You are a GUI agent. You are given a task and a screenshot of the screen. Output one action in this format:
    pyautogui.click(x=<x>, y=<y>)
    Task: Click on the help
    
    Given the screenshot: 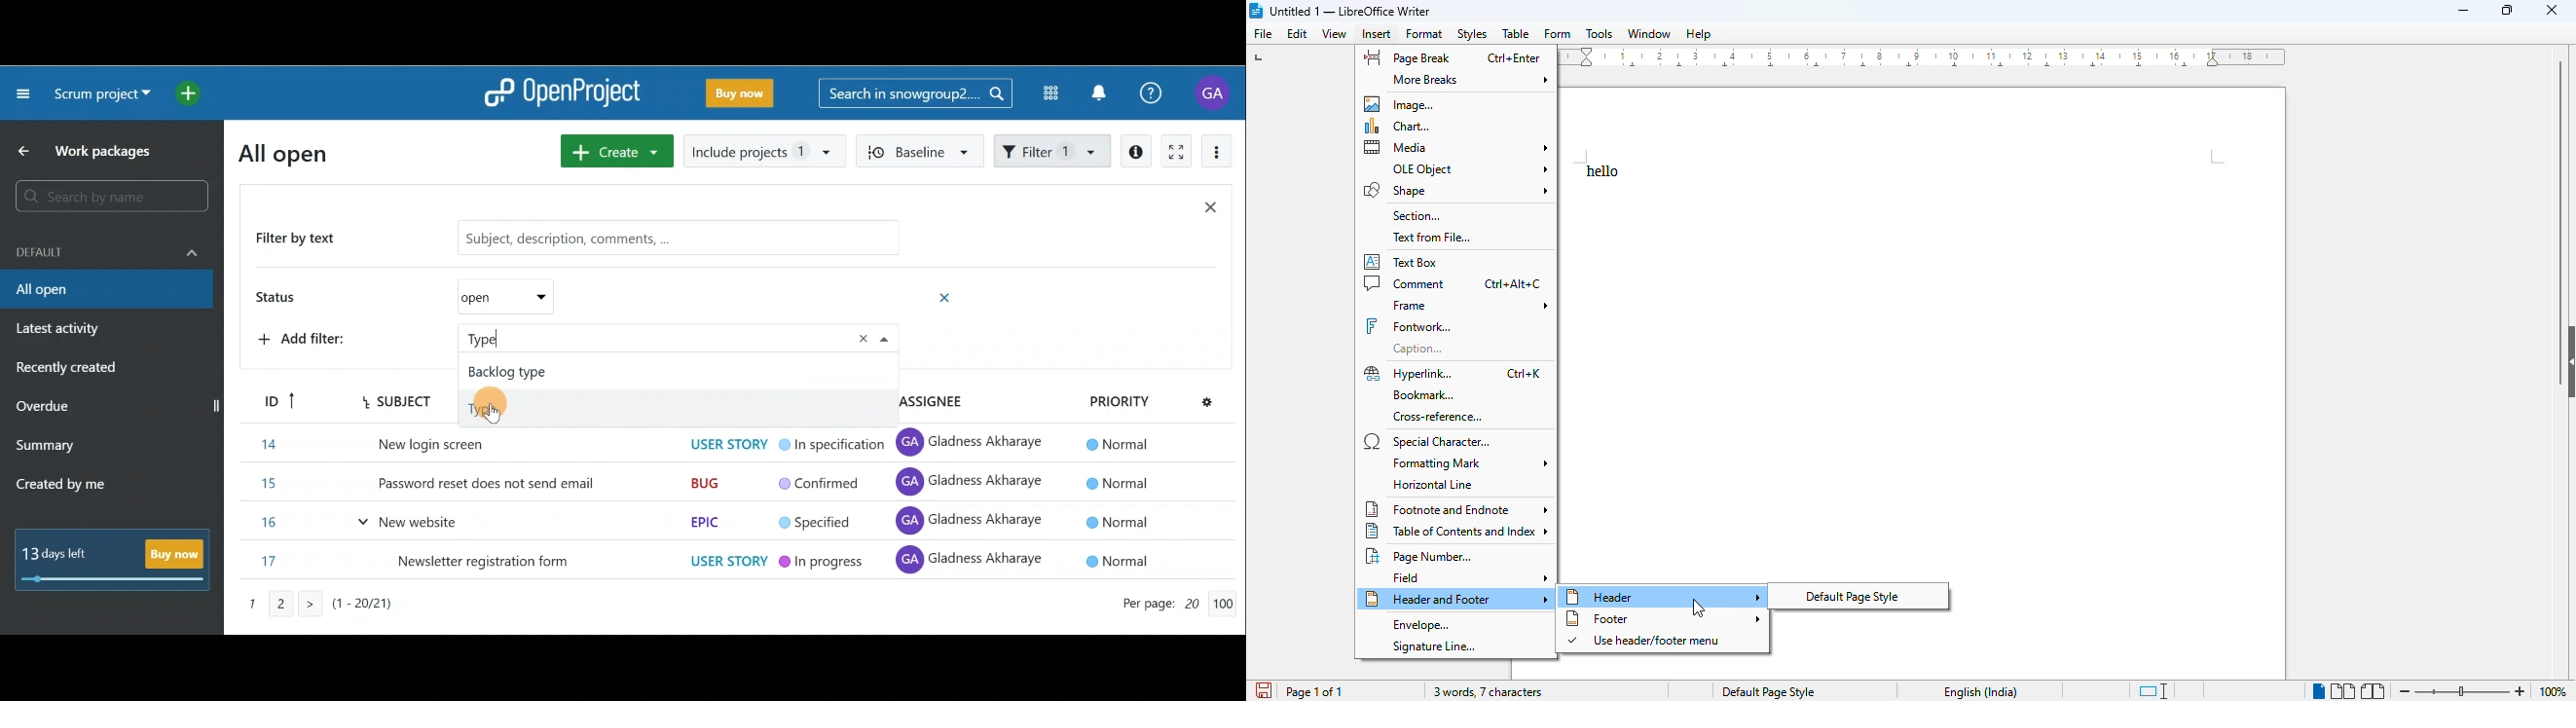 What is the action you would take?
    pyautogui.click(x=1700, y=34)
    